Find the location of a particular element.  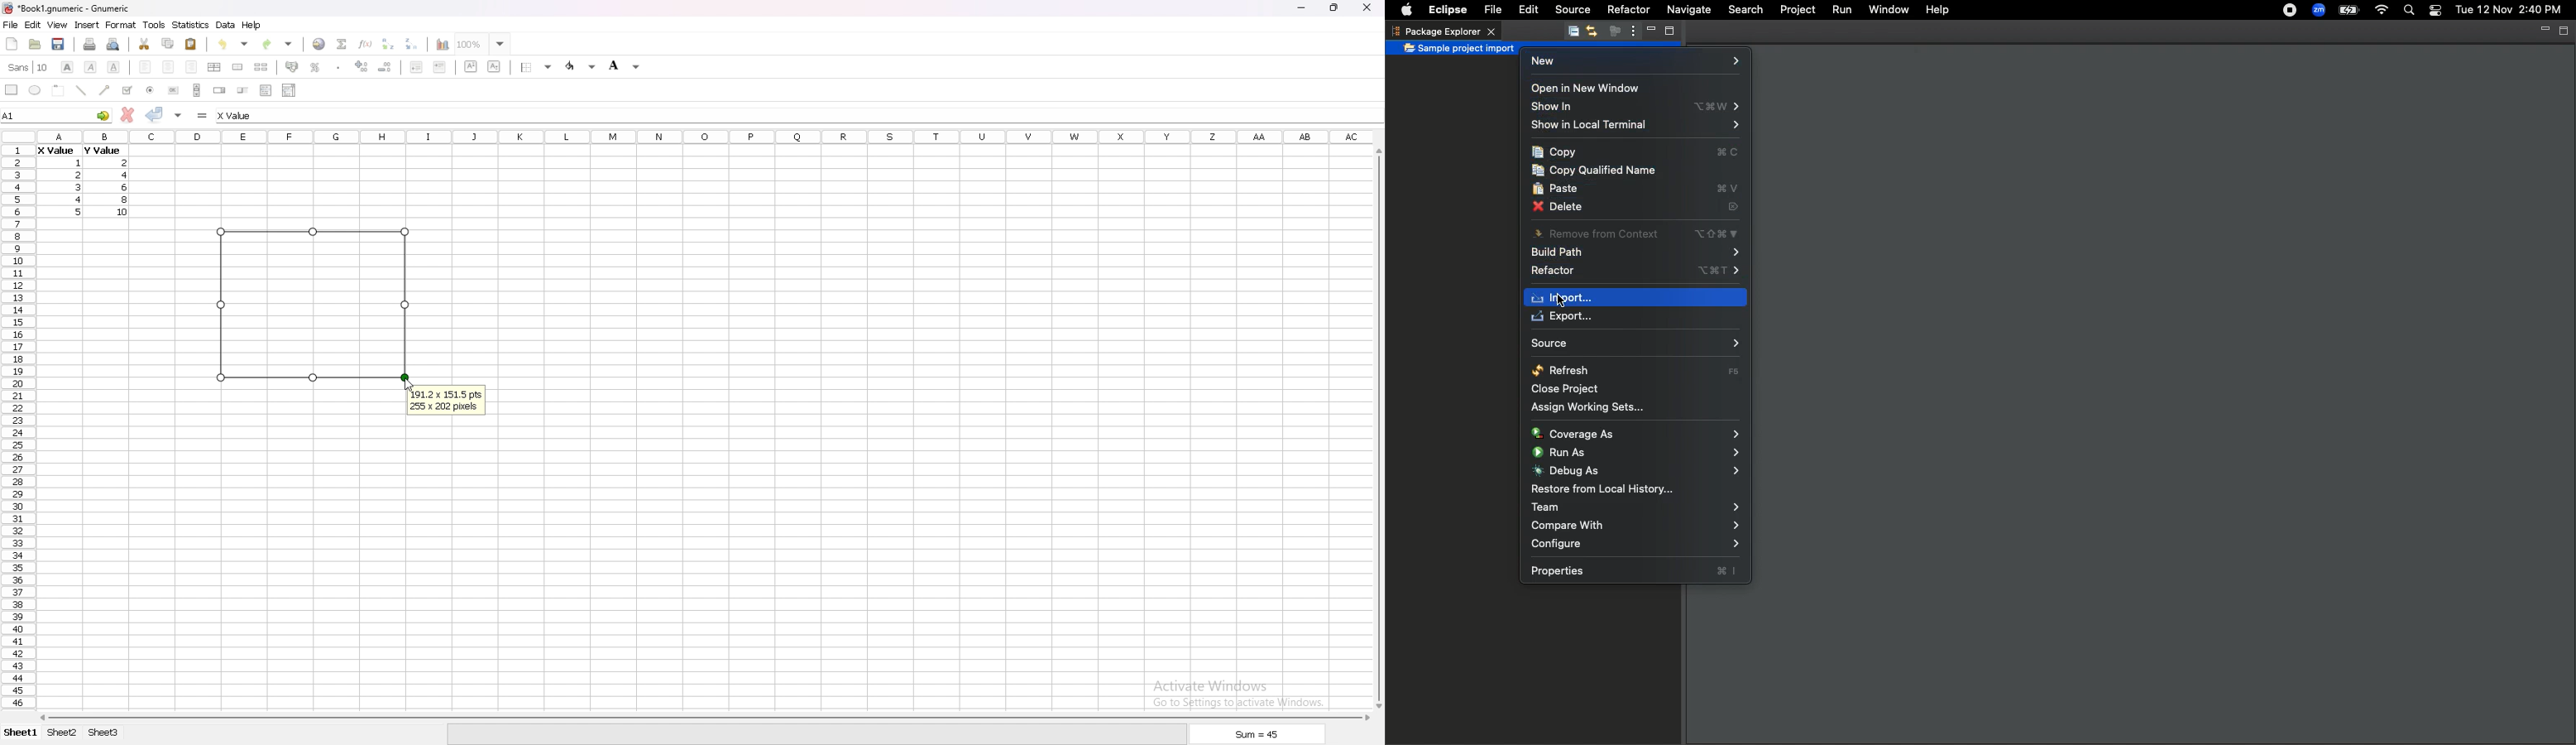

copy is located at coordinates (168, 43).